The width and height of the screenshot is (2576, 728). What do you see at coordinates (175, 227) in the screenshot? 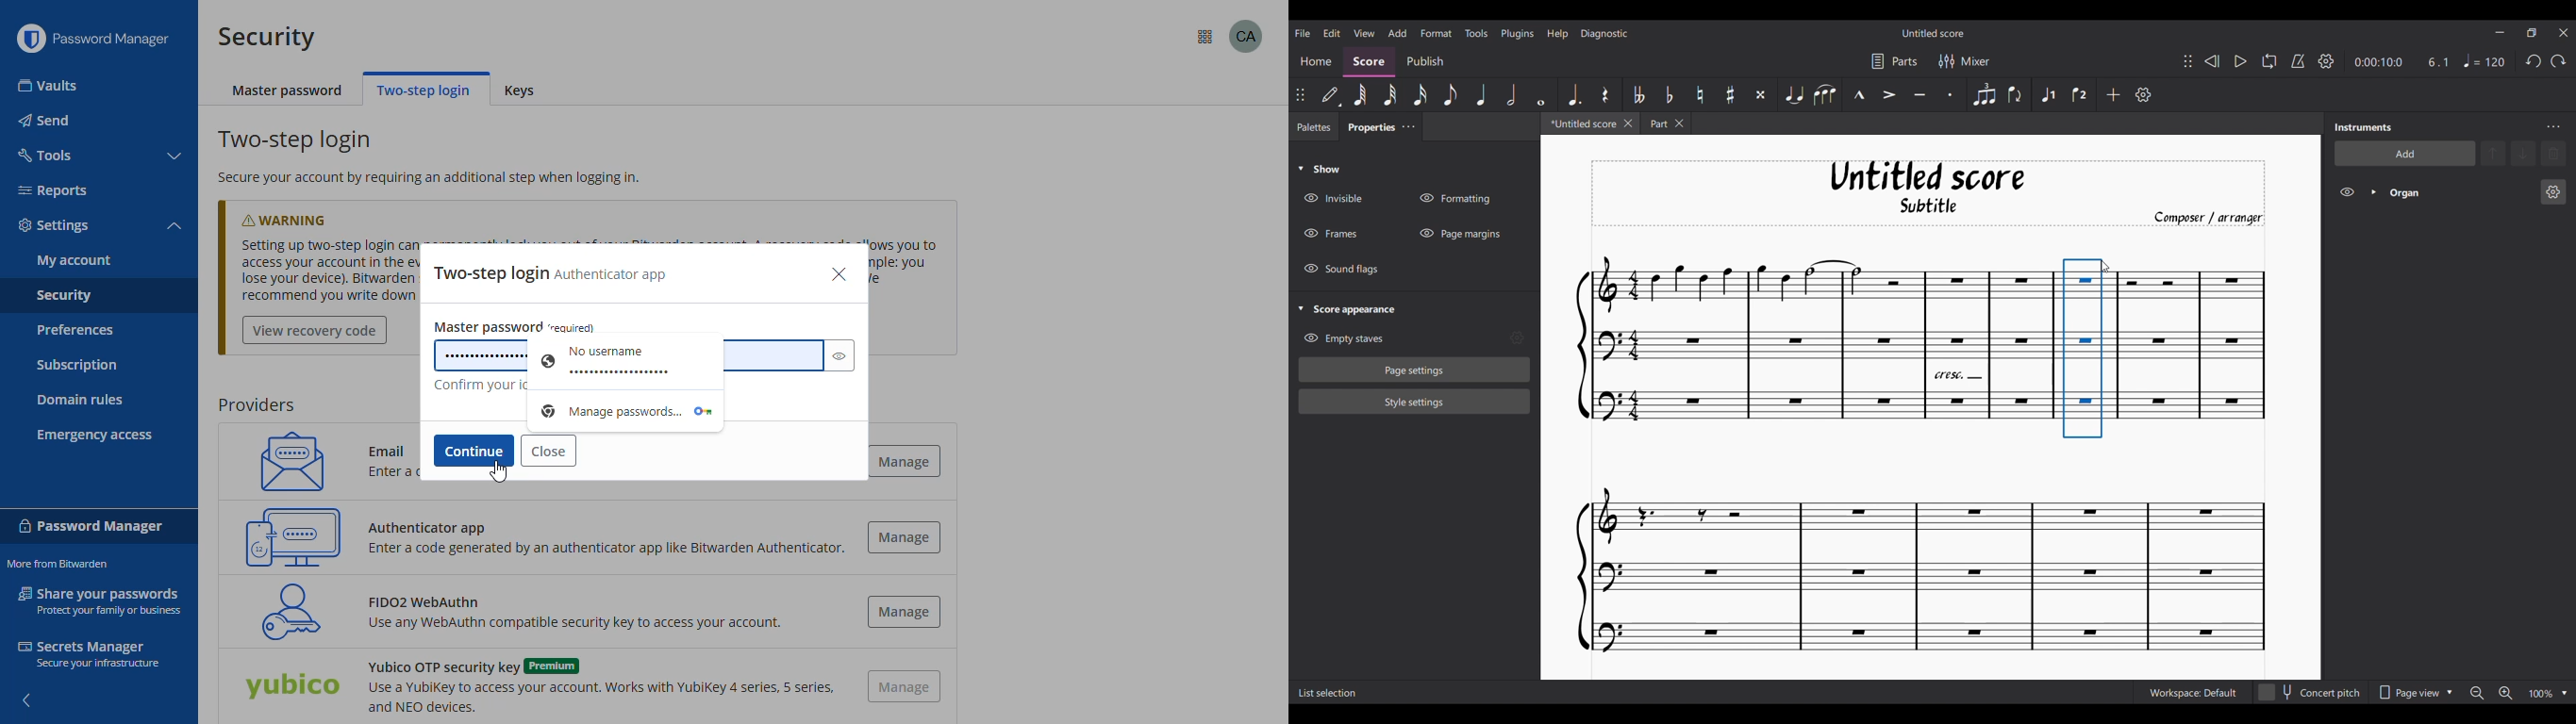
I see `toggle collapse` at bounding box center [175, 227].